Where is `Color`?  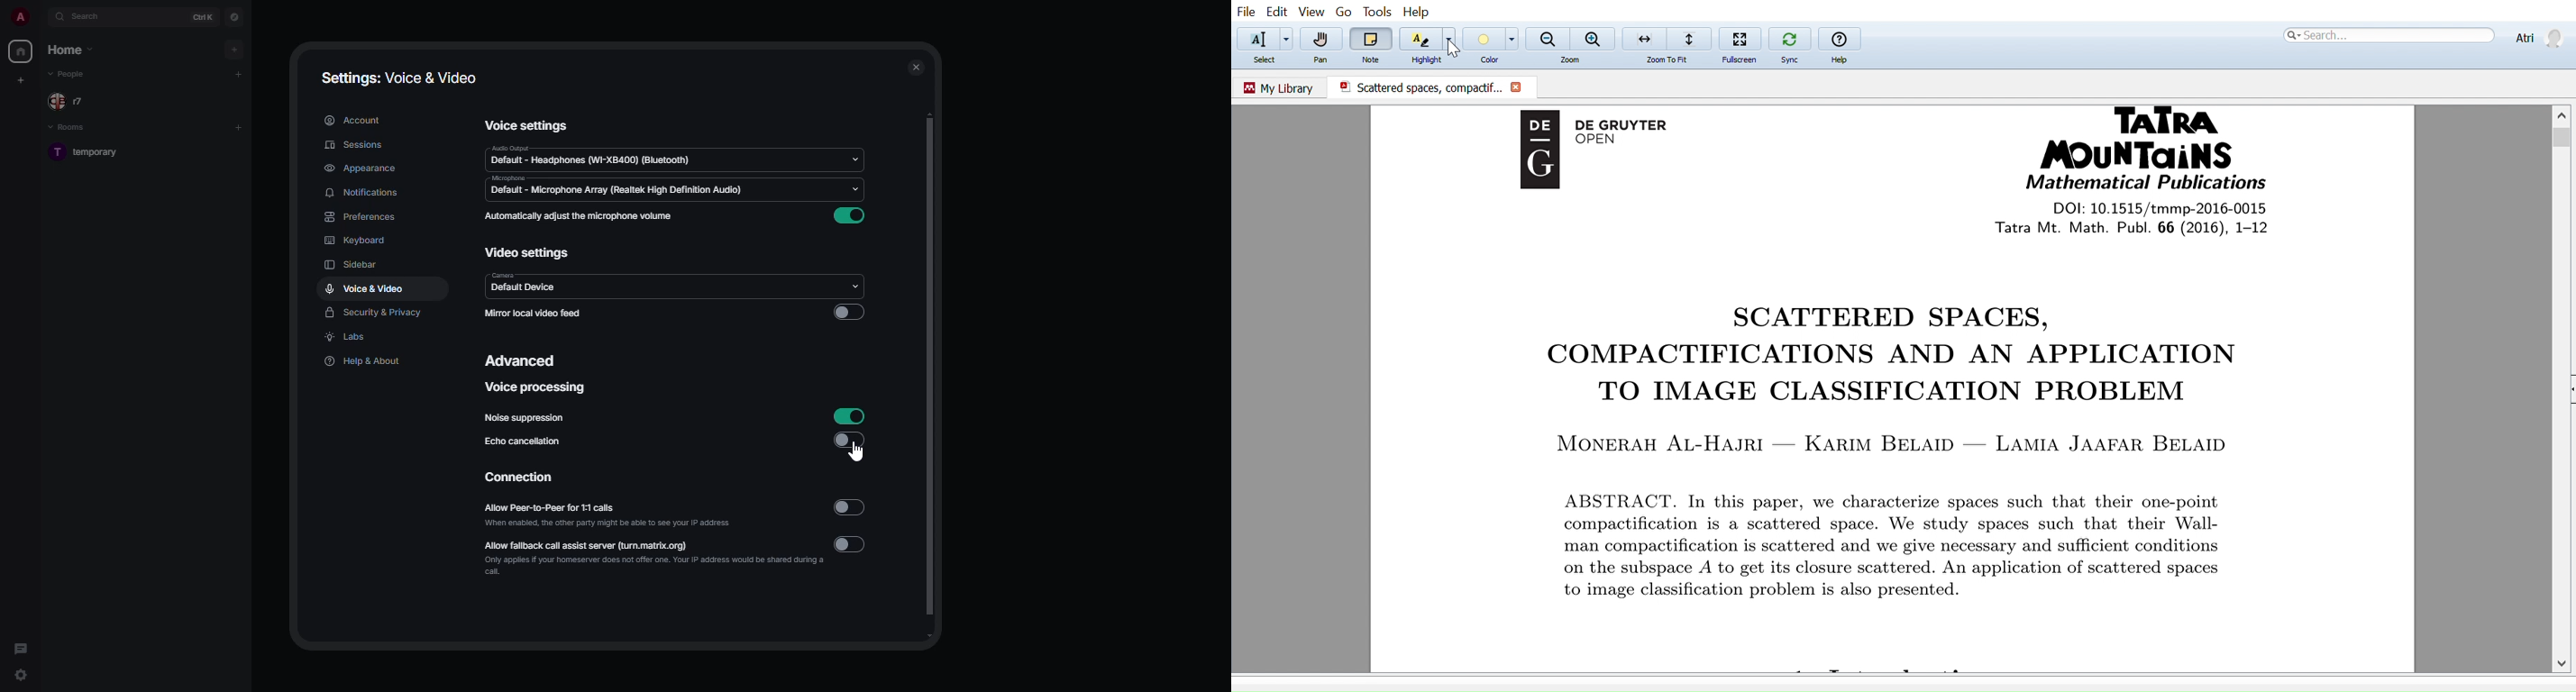
Color is located at coordinates (1485, 62).